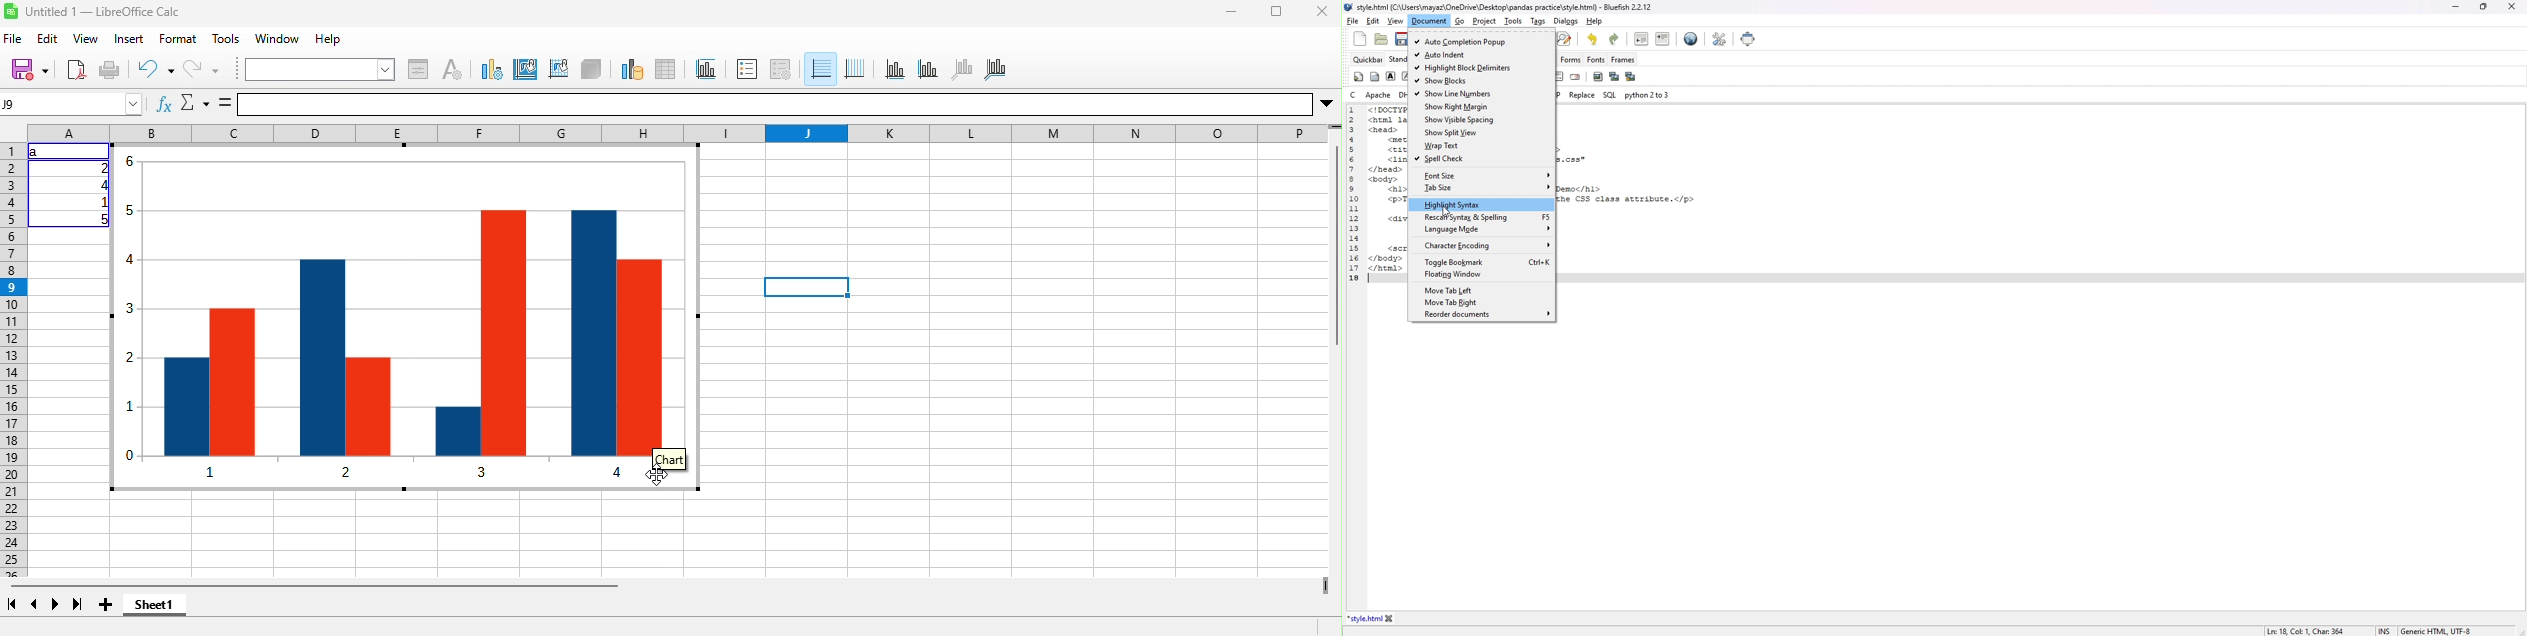 The height and width of the screenshot is (644, 2548). Describe the element at coordinates (1629, 60) in the screenshot. I see `frames` at that location.